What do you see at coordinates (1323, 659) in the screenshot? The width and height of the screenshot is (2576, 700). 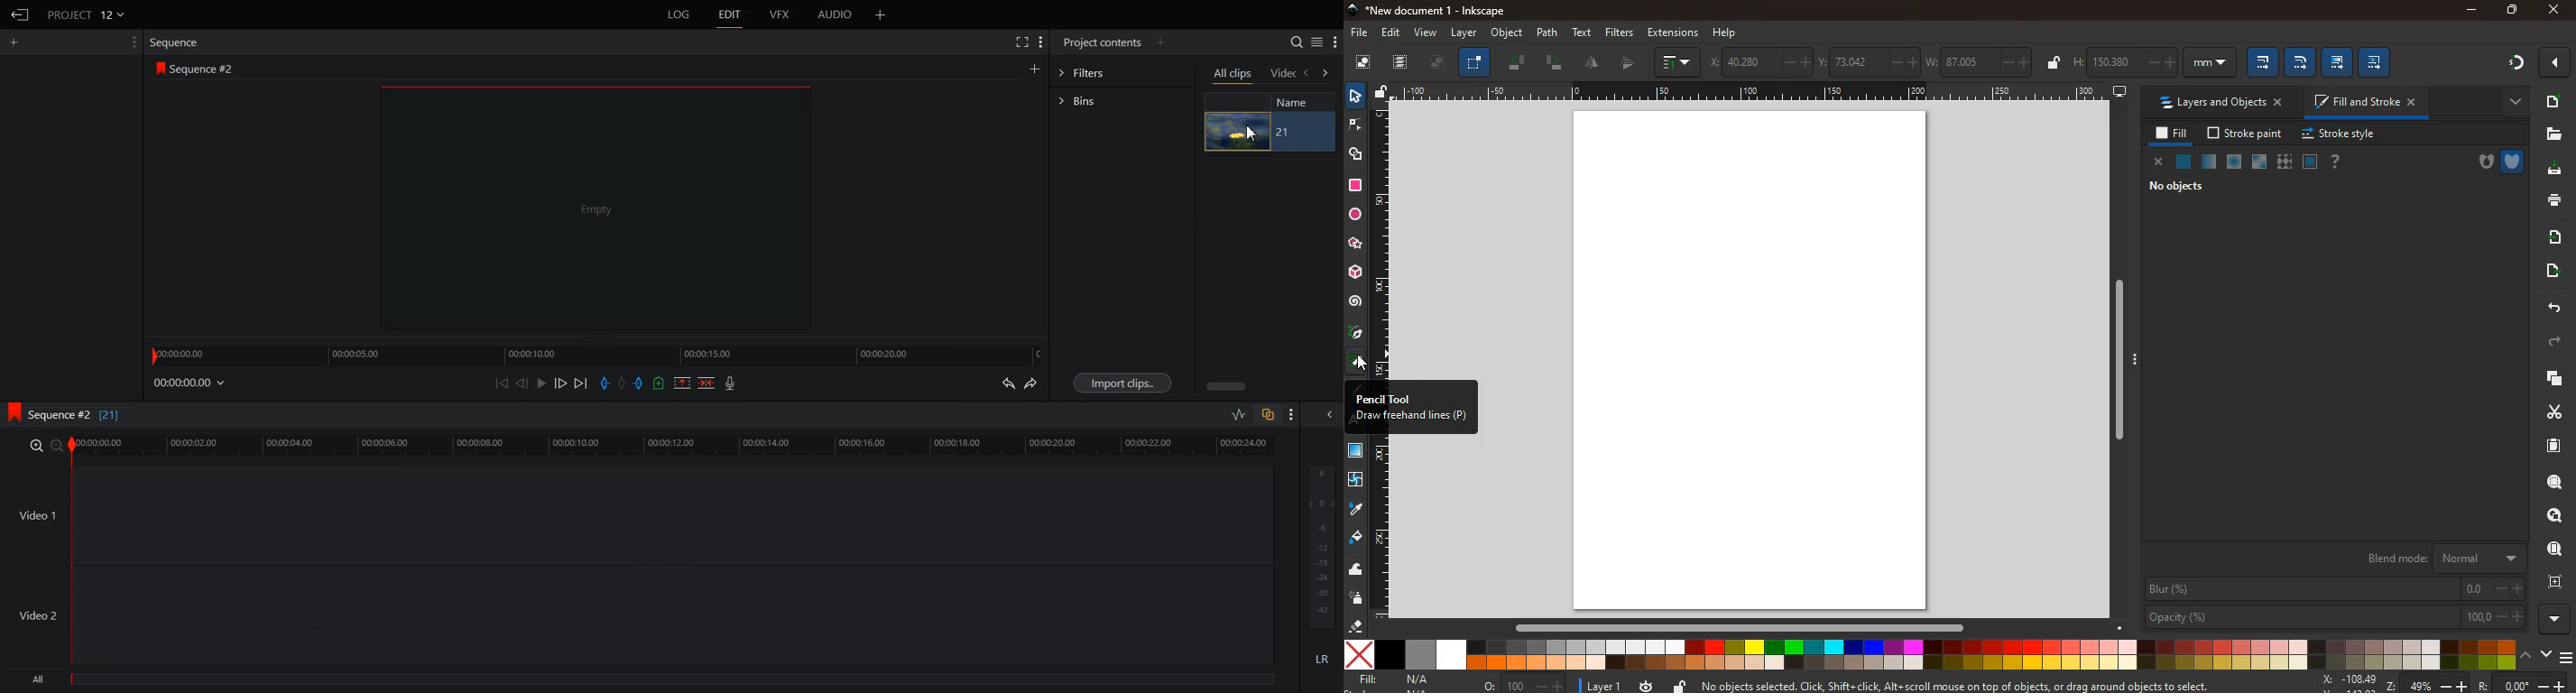 I see `Mute` at bounding box center [1323, 659].